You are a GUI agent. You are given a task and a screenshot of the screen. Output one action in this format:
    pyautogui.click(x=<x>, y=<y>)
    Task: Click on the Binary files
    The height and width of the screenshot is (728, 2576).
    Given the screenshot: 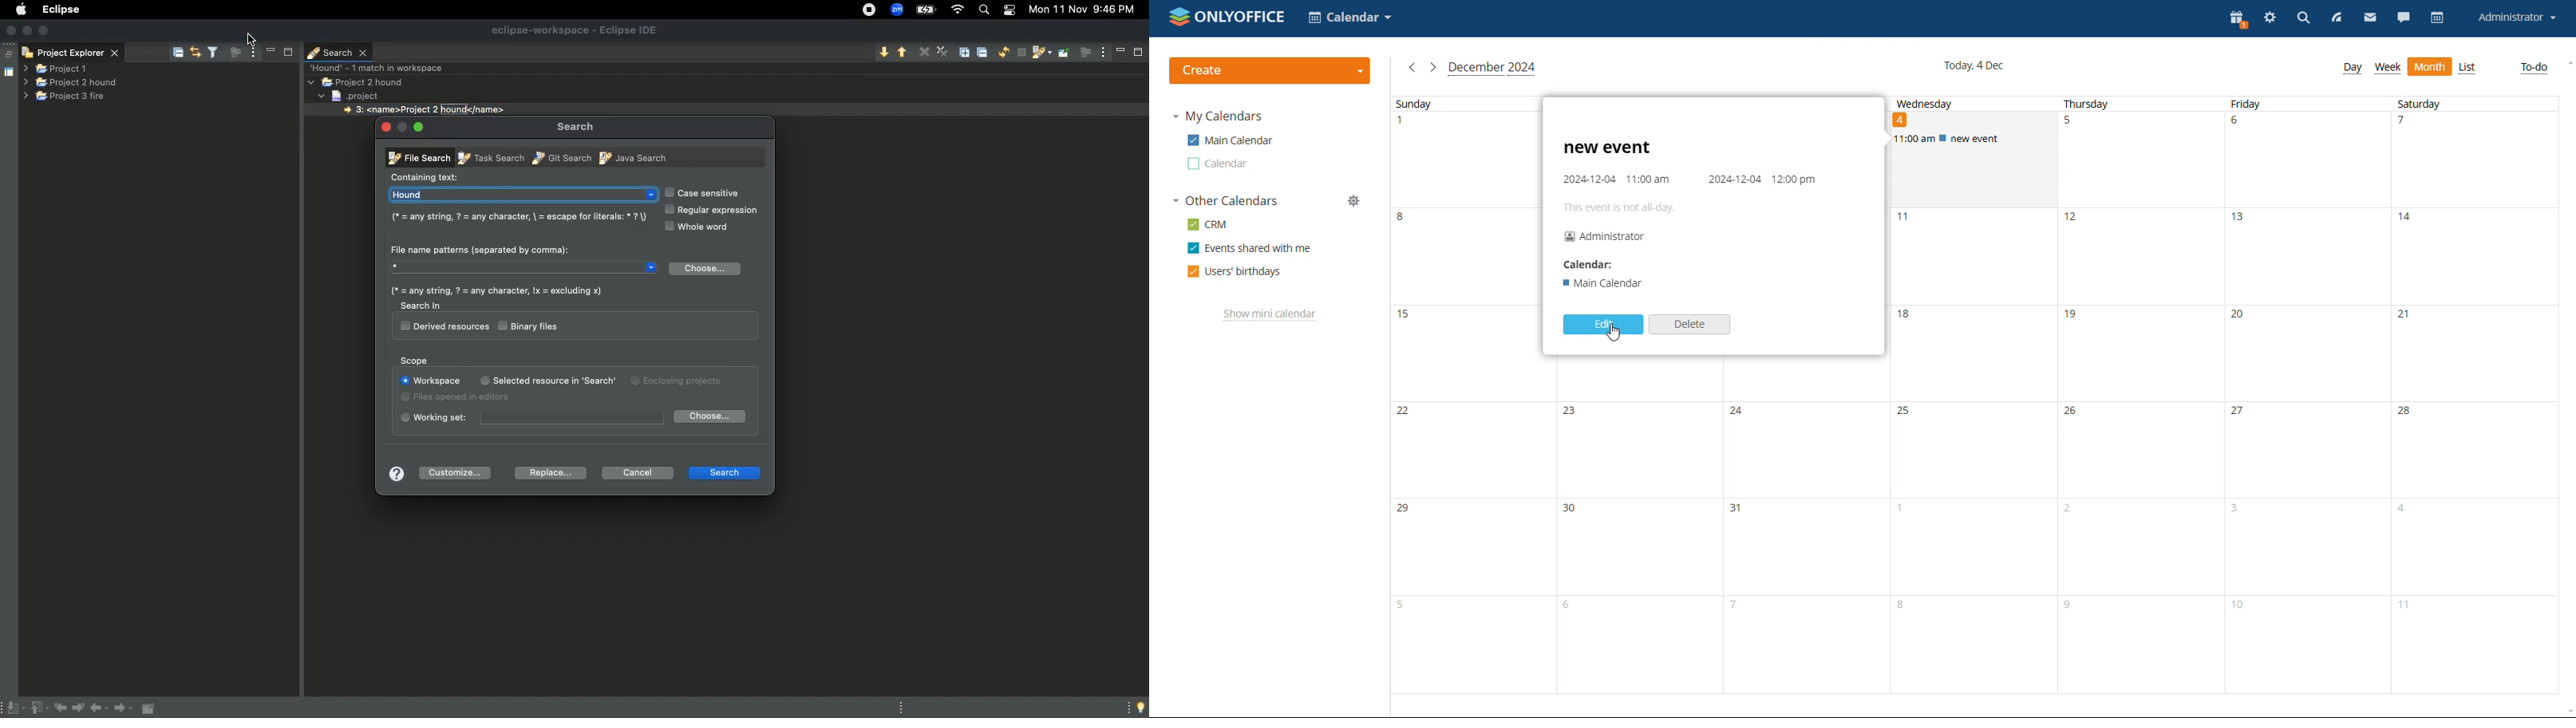 What is the action you would take?
    pyautogui.click(x=531, y=325)
    